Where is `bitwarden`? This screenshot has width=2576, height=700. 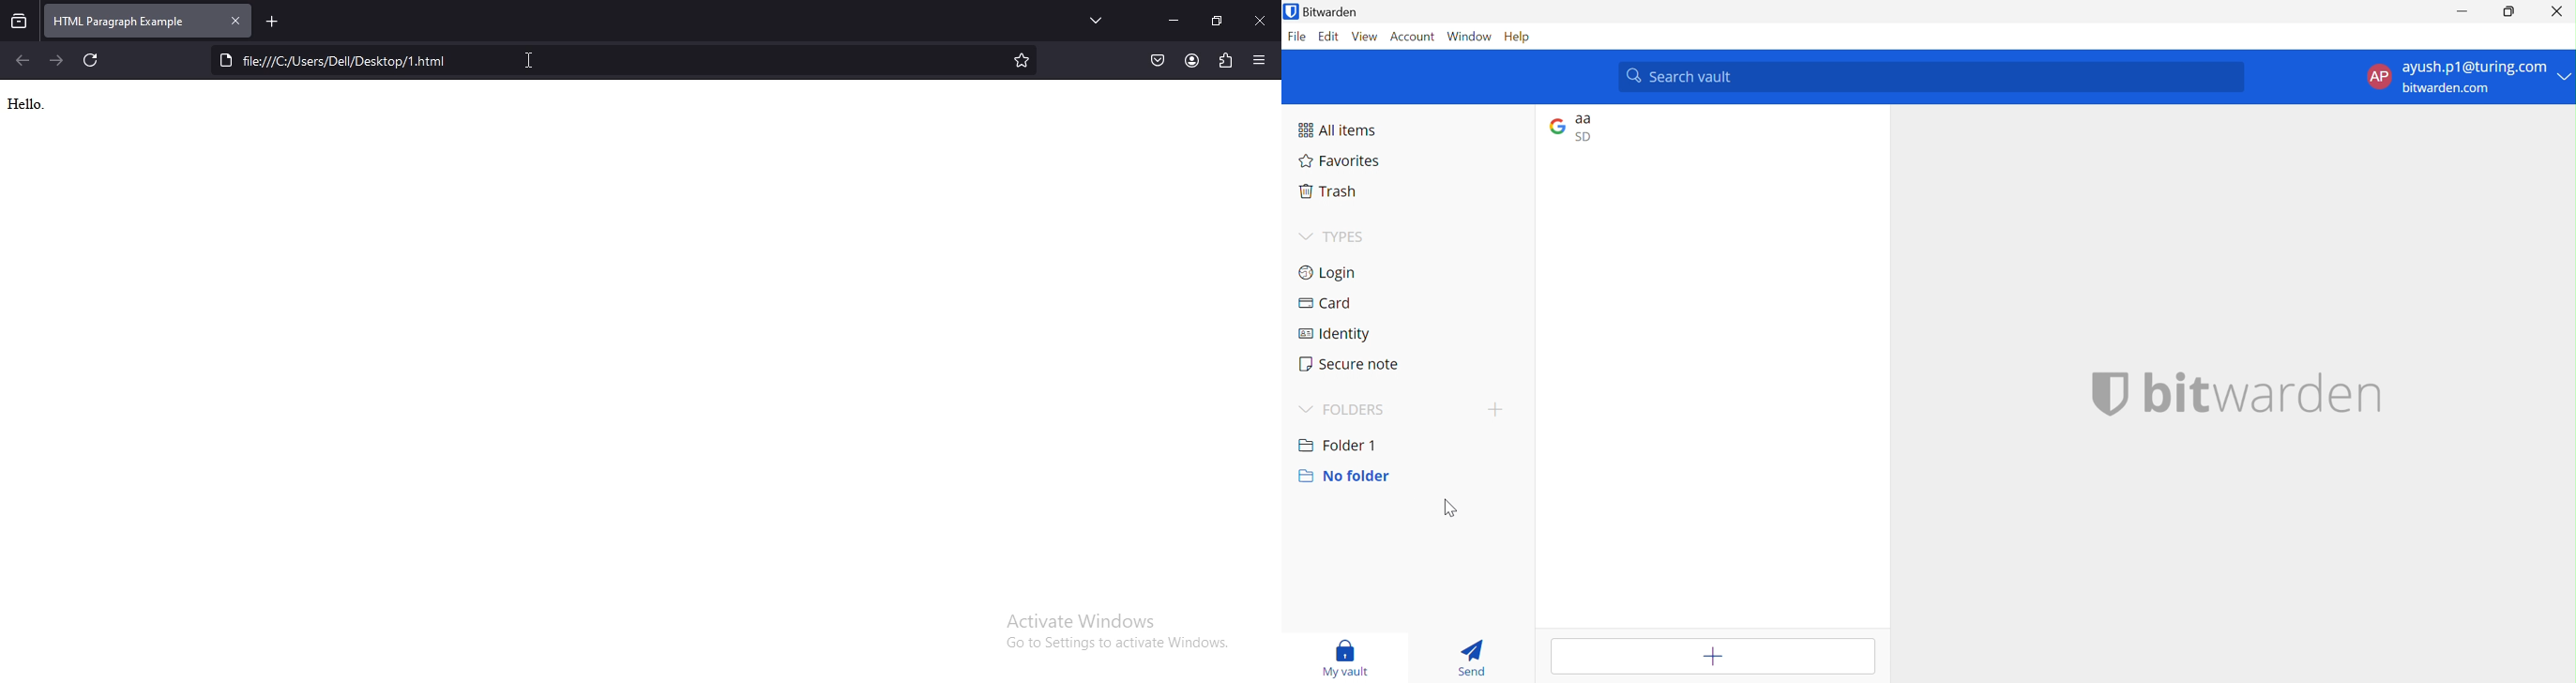
bitwarden is located at coordinates (2267, 395).